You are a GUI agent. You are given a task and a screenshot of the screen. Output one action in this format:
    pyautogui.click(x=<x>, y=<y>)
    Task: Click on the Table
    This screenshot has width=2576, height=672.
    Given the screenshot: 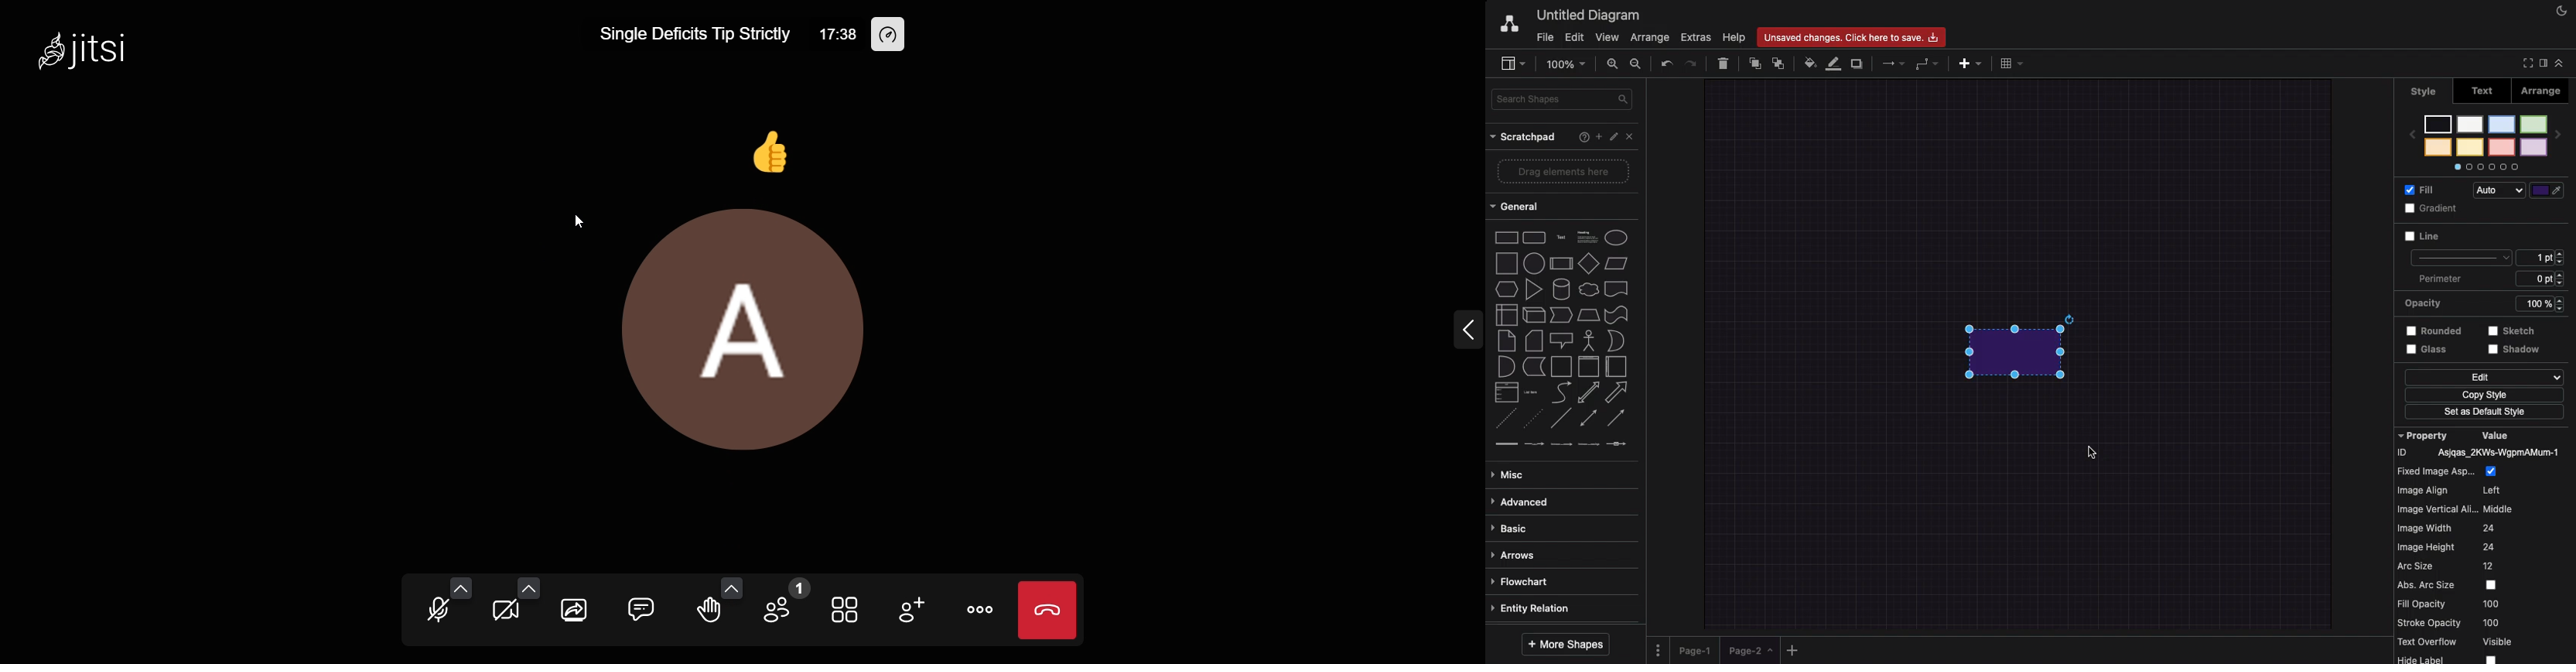 What is the action you would take?
    pyautogui.click(x=2010, y=63)
    